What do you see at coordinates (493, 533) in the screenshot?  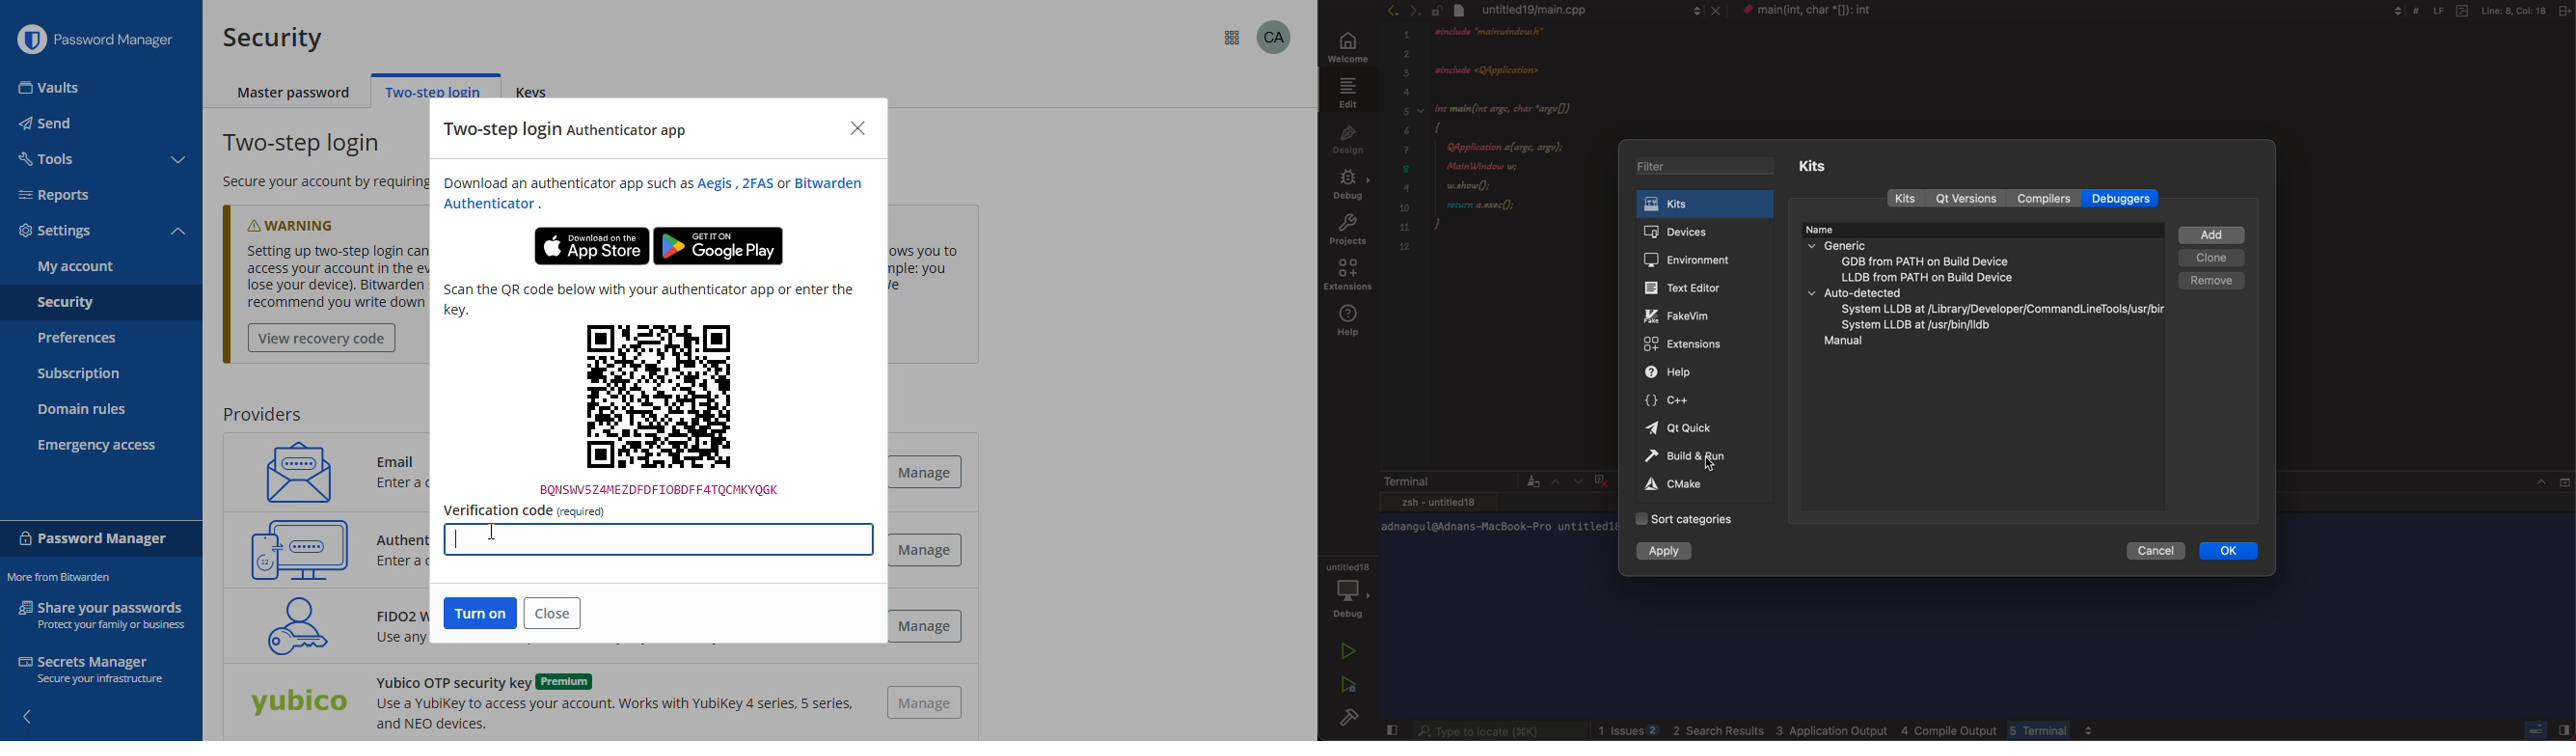 I see `cursor` at bounding box center [493, 533].